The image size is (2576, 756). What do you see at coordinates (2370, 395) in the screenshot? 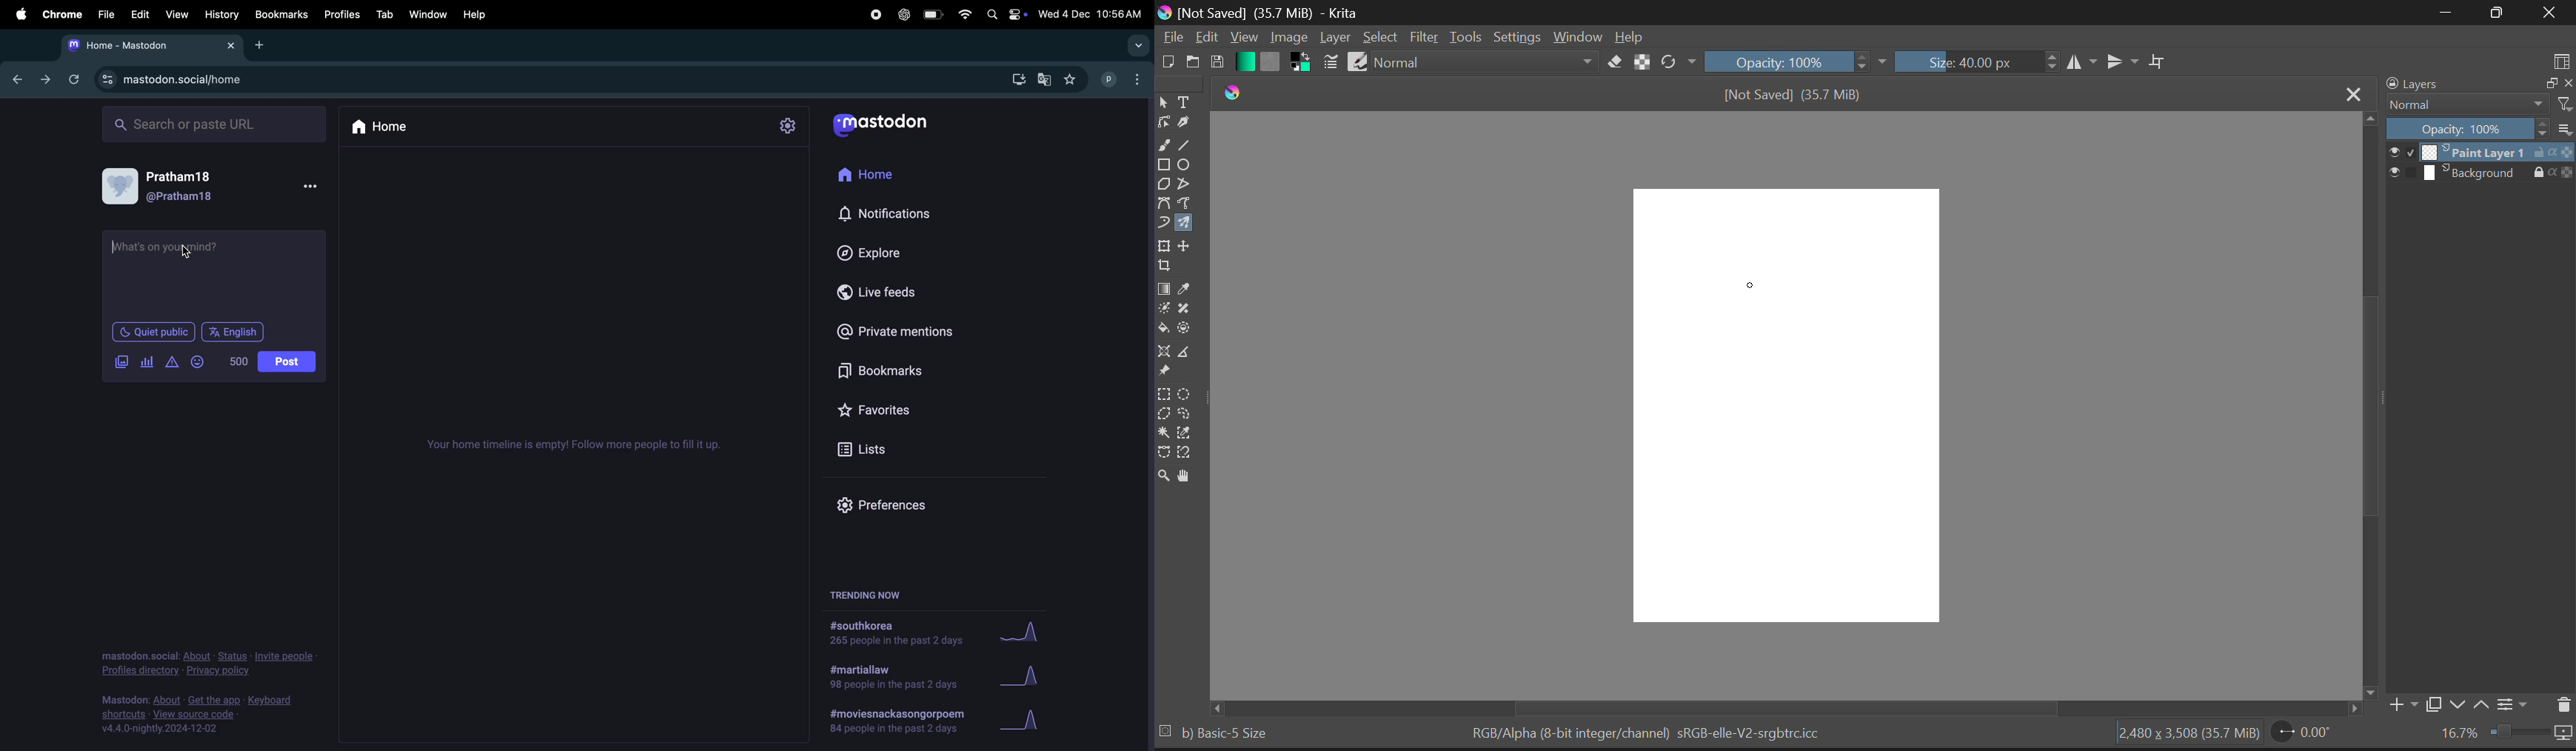
I see `Scroll Bar` at bounding box center [2370, 395].